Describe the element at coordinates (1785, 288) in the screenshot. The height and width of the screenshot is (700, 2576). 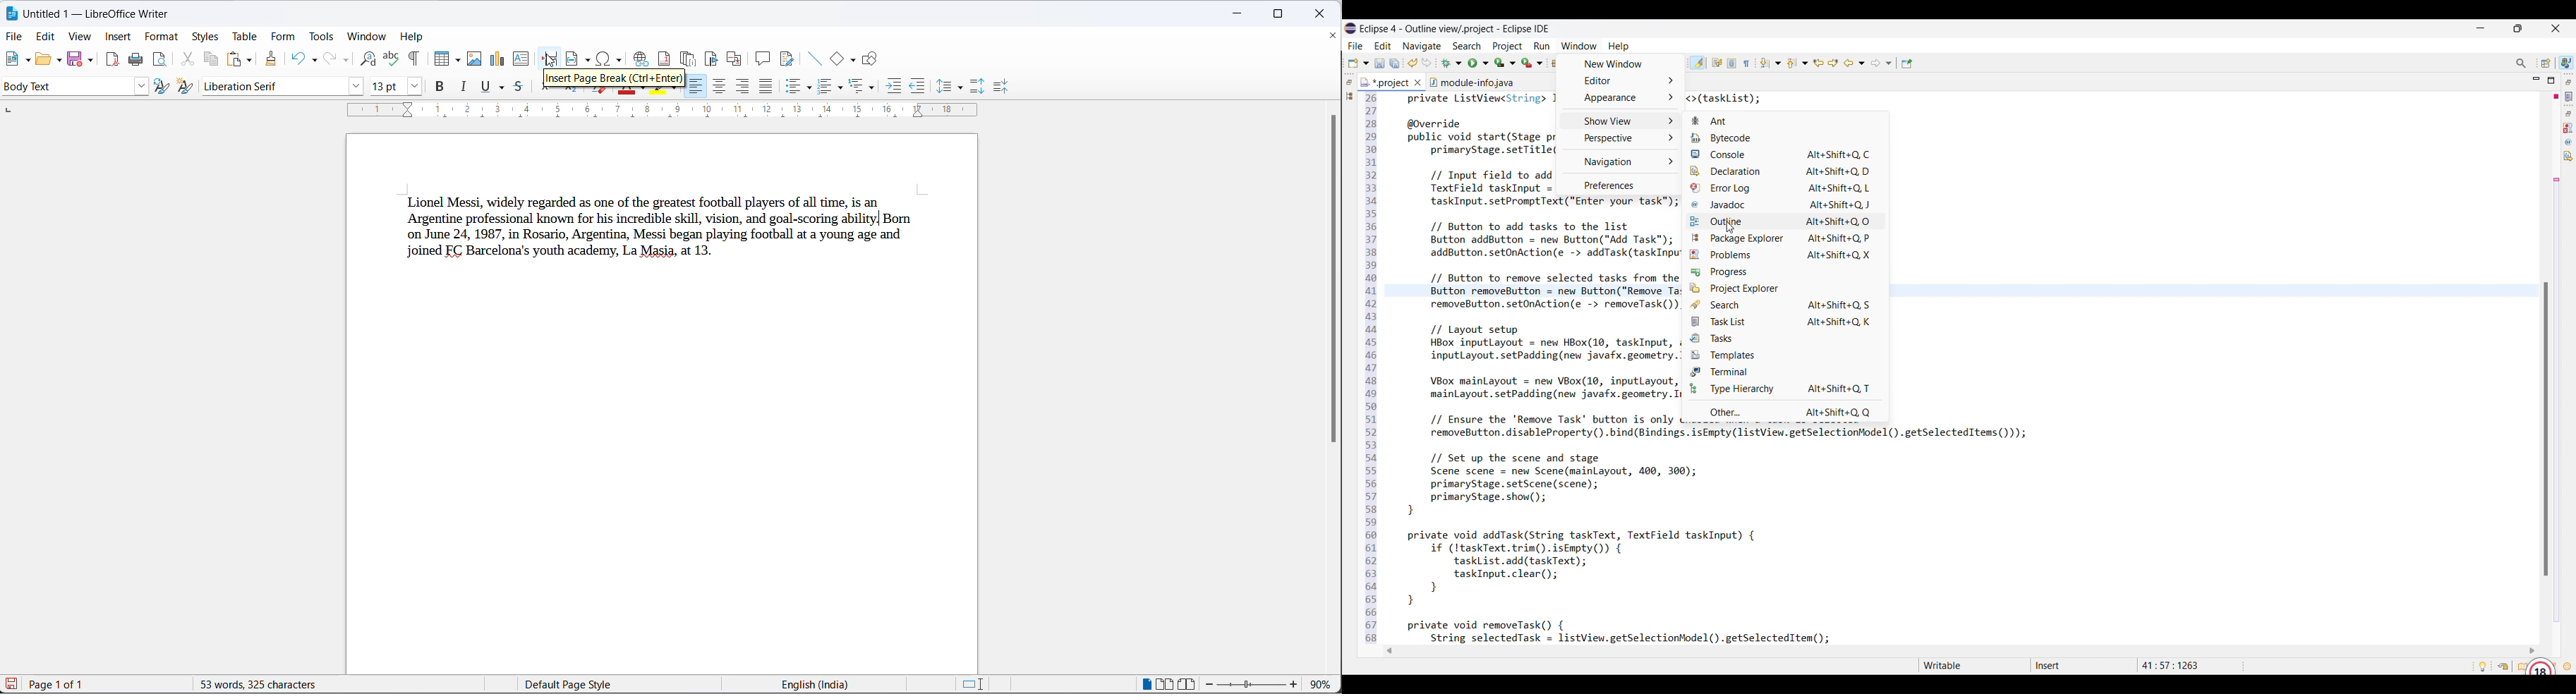
I see `Project explorer` at that location.